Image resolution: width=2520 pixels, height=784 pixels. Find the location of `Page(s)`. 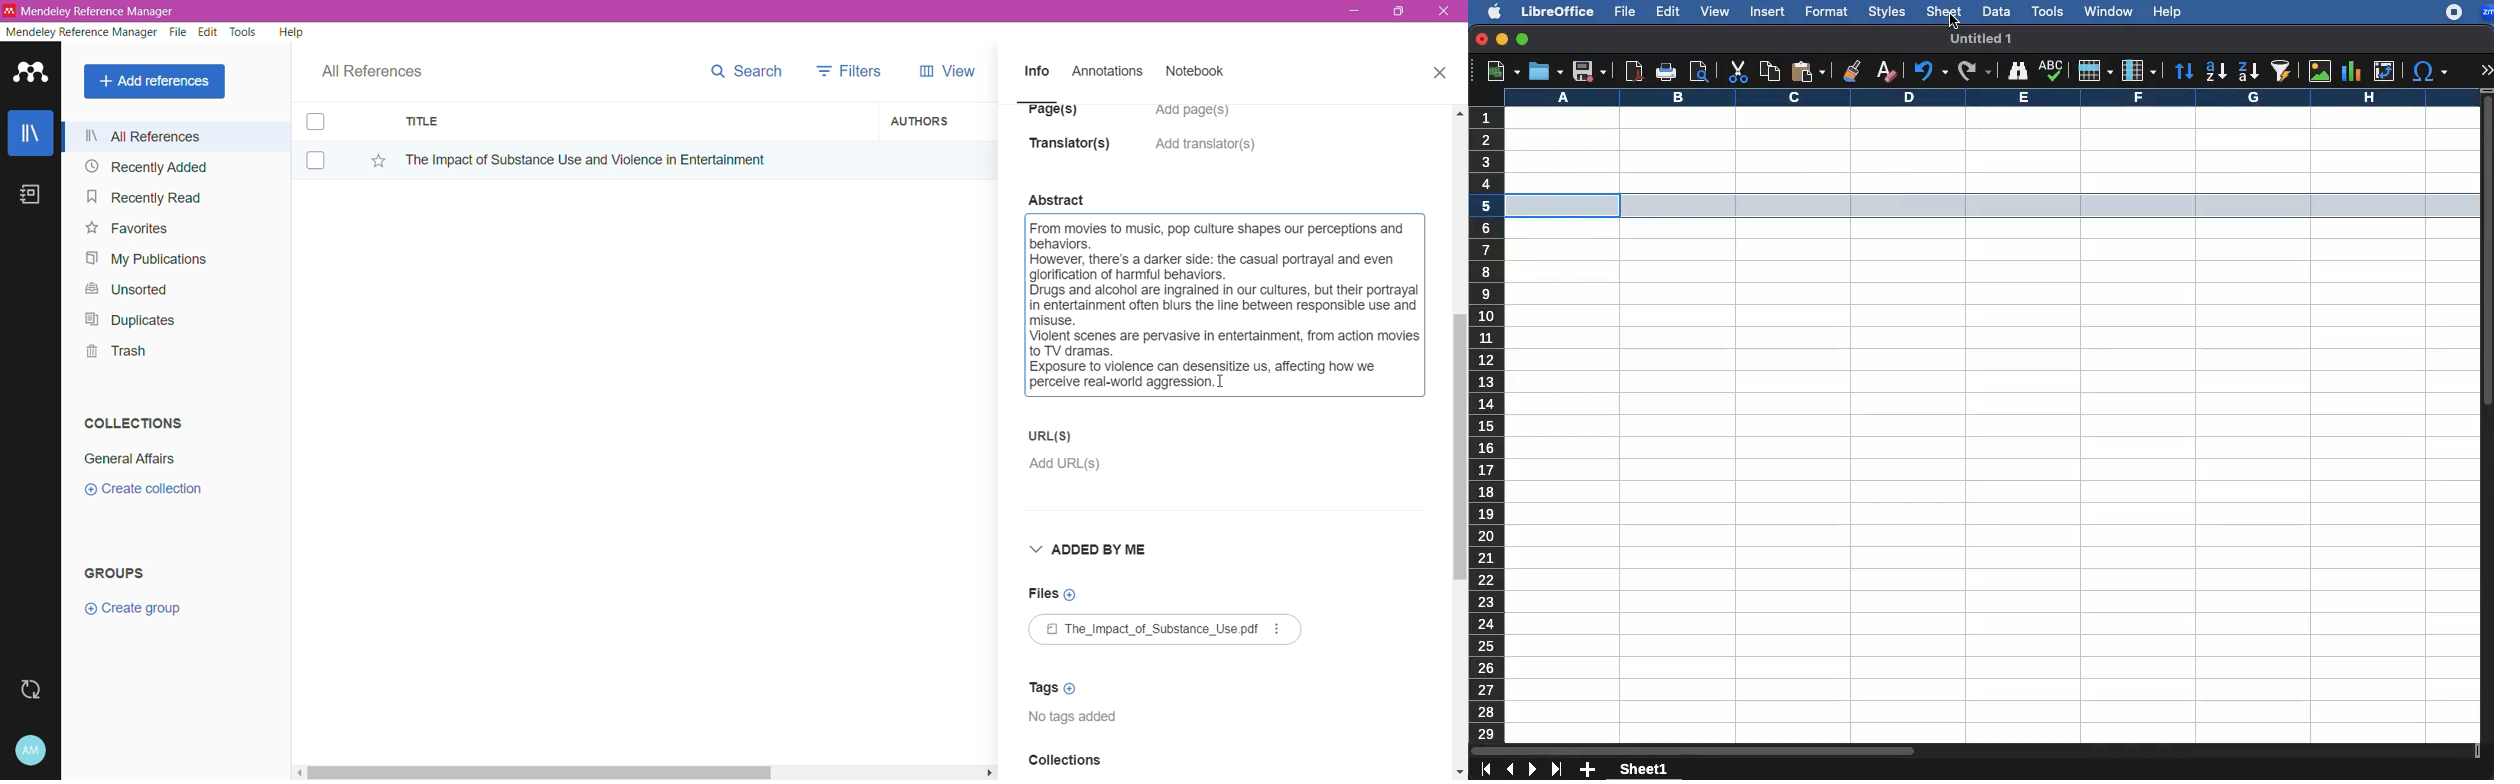

Page(s) is located at coordinates (1051, 115).